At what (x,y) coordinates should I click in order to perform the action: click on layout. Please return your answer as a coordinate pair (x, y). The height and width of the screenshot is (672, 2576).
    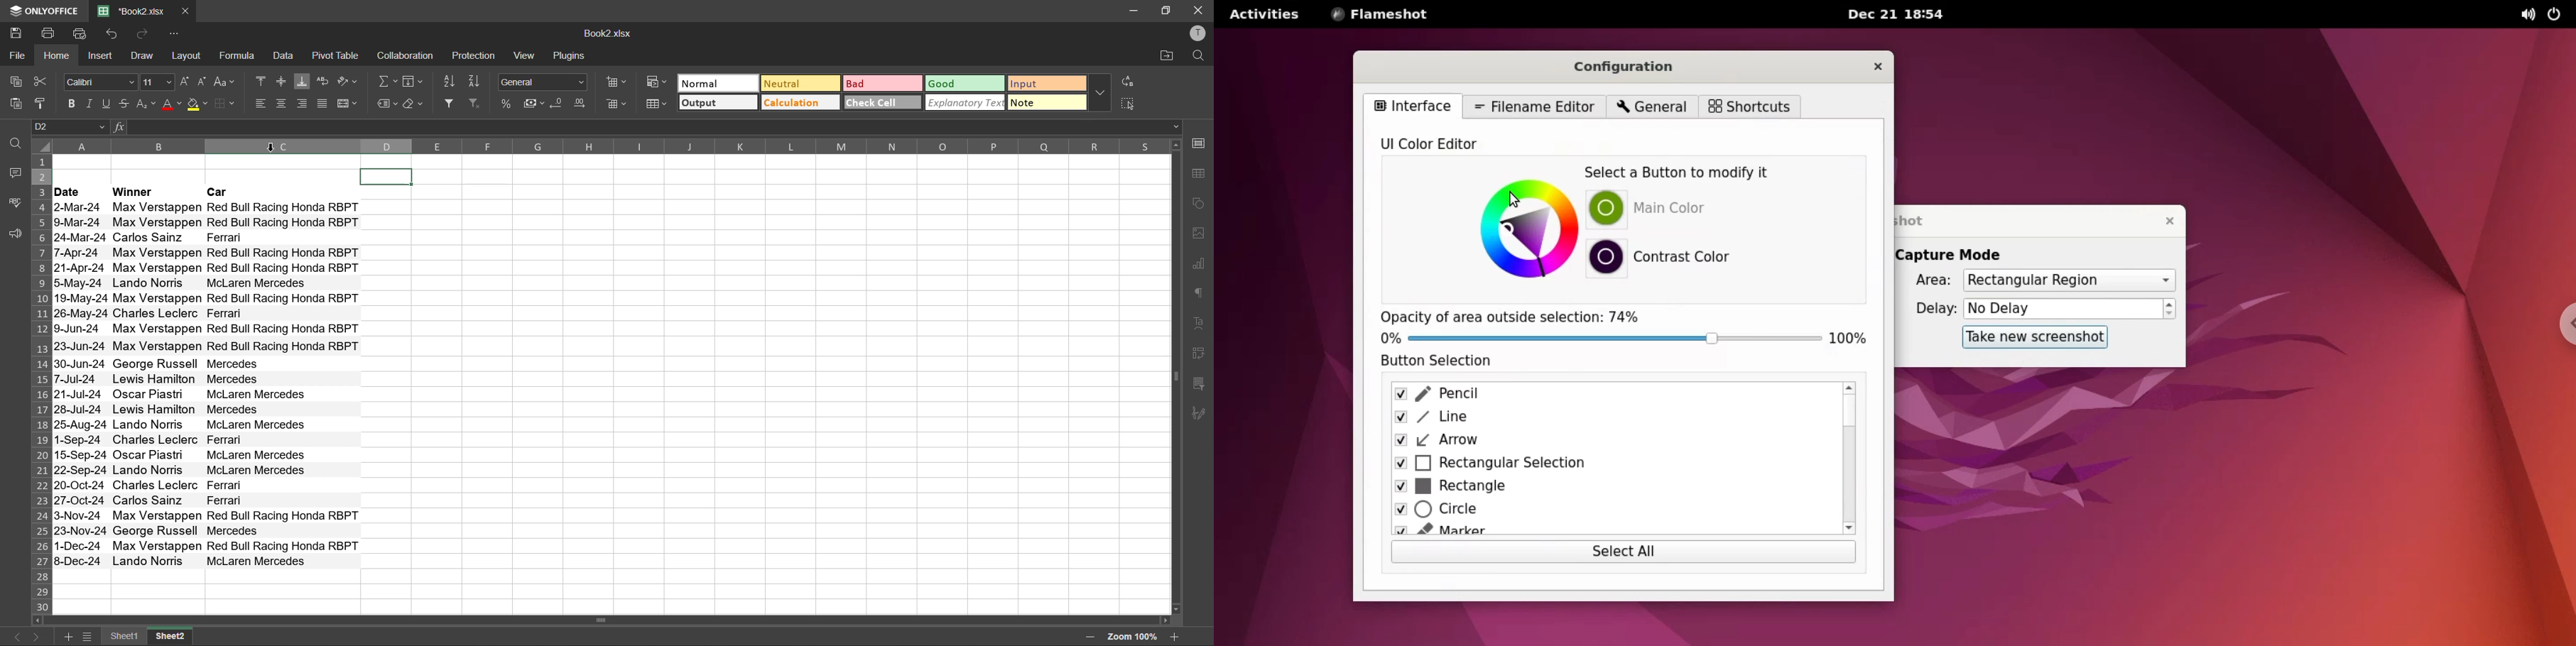
    Looking at the image, I should click on (189, 56).